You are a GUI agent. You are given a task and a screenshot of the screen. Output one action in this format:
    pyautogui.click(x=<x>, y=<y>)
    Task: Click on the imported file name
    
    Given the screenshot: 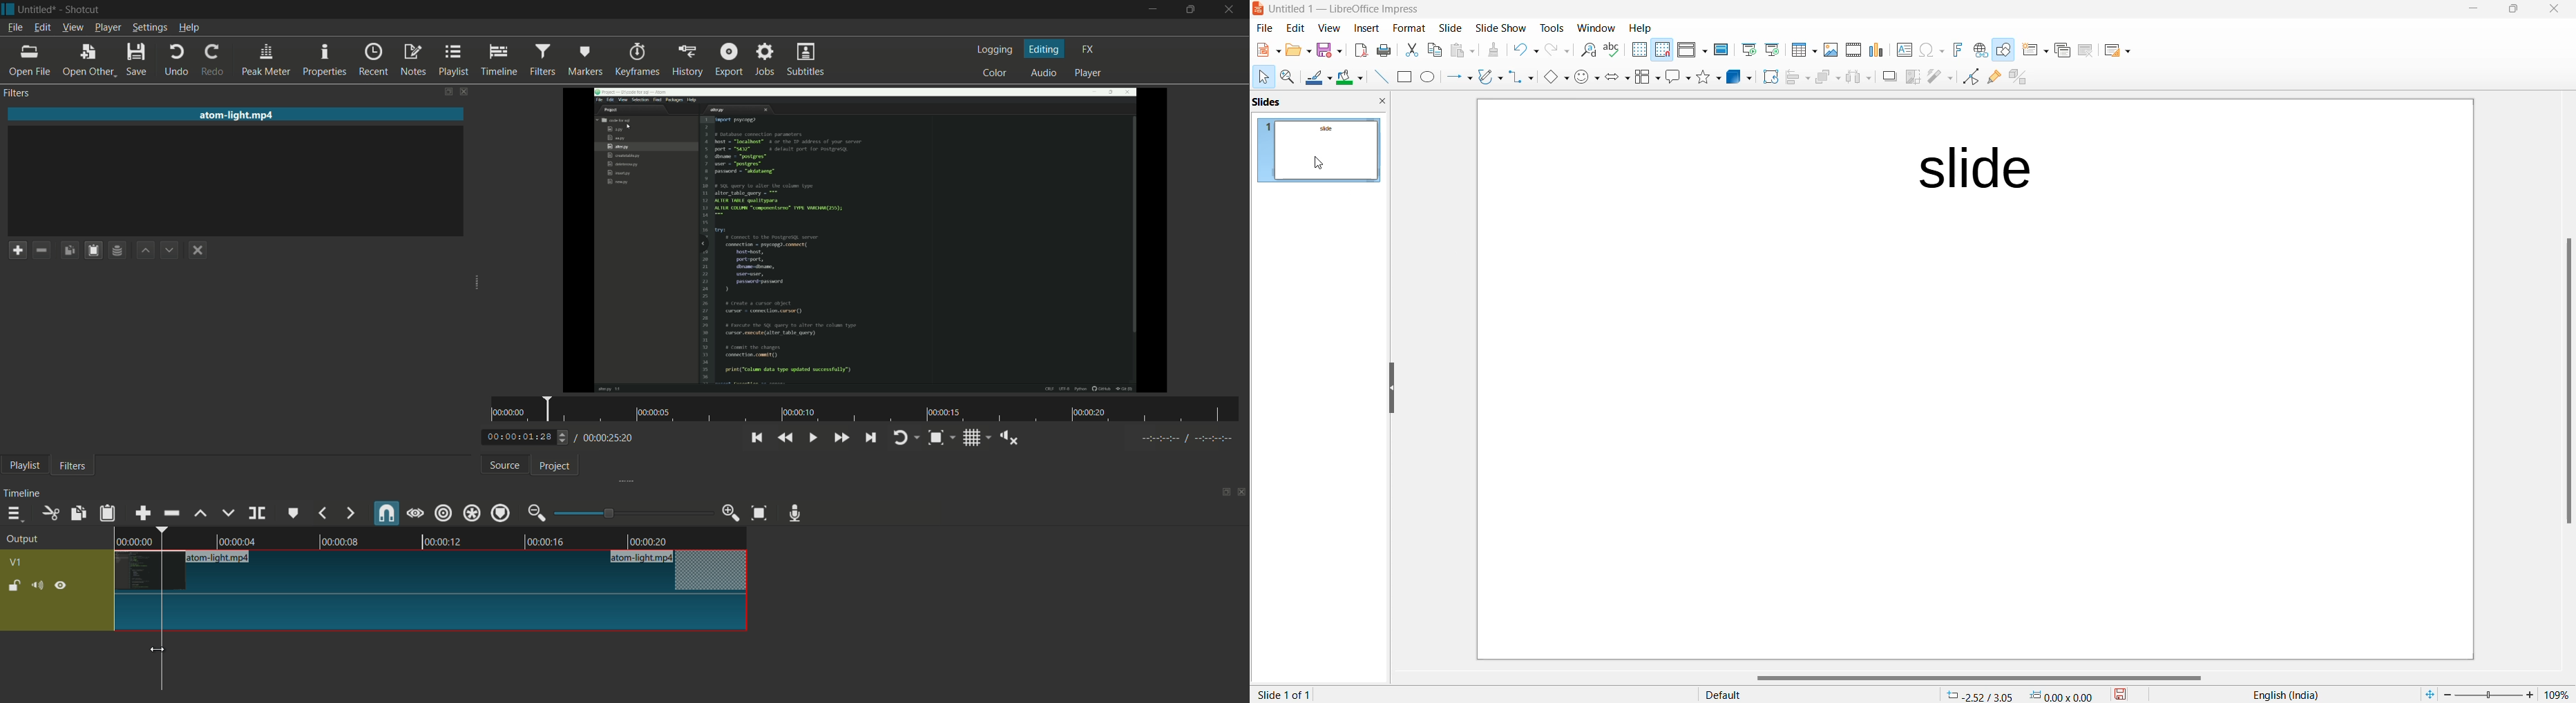 What is the action you would take?
    pyautogui.click(x=238, y=115)
    